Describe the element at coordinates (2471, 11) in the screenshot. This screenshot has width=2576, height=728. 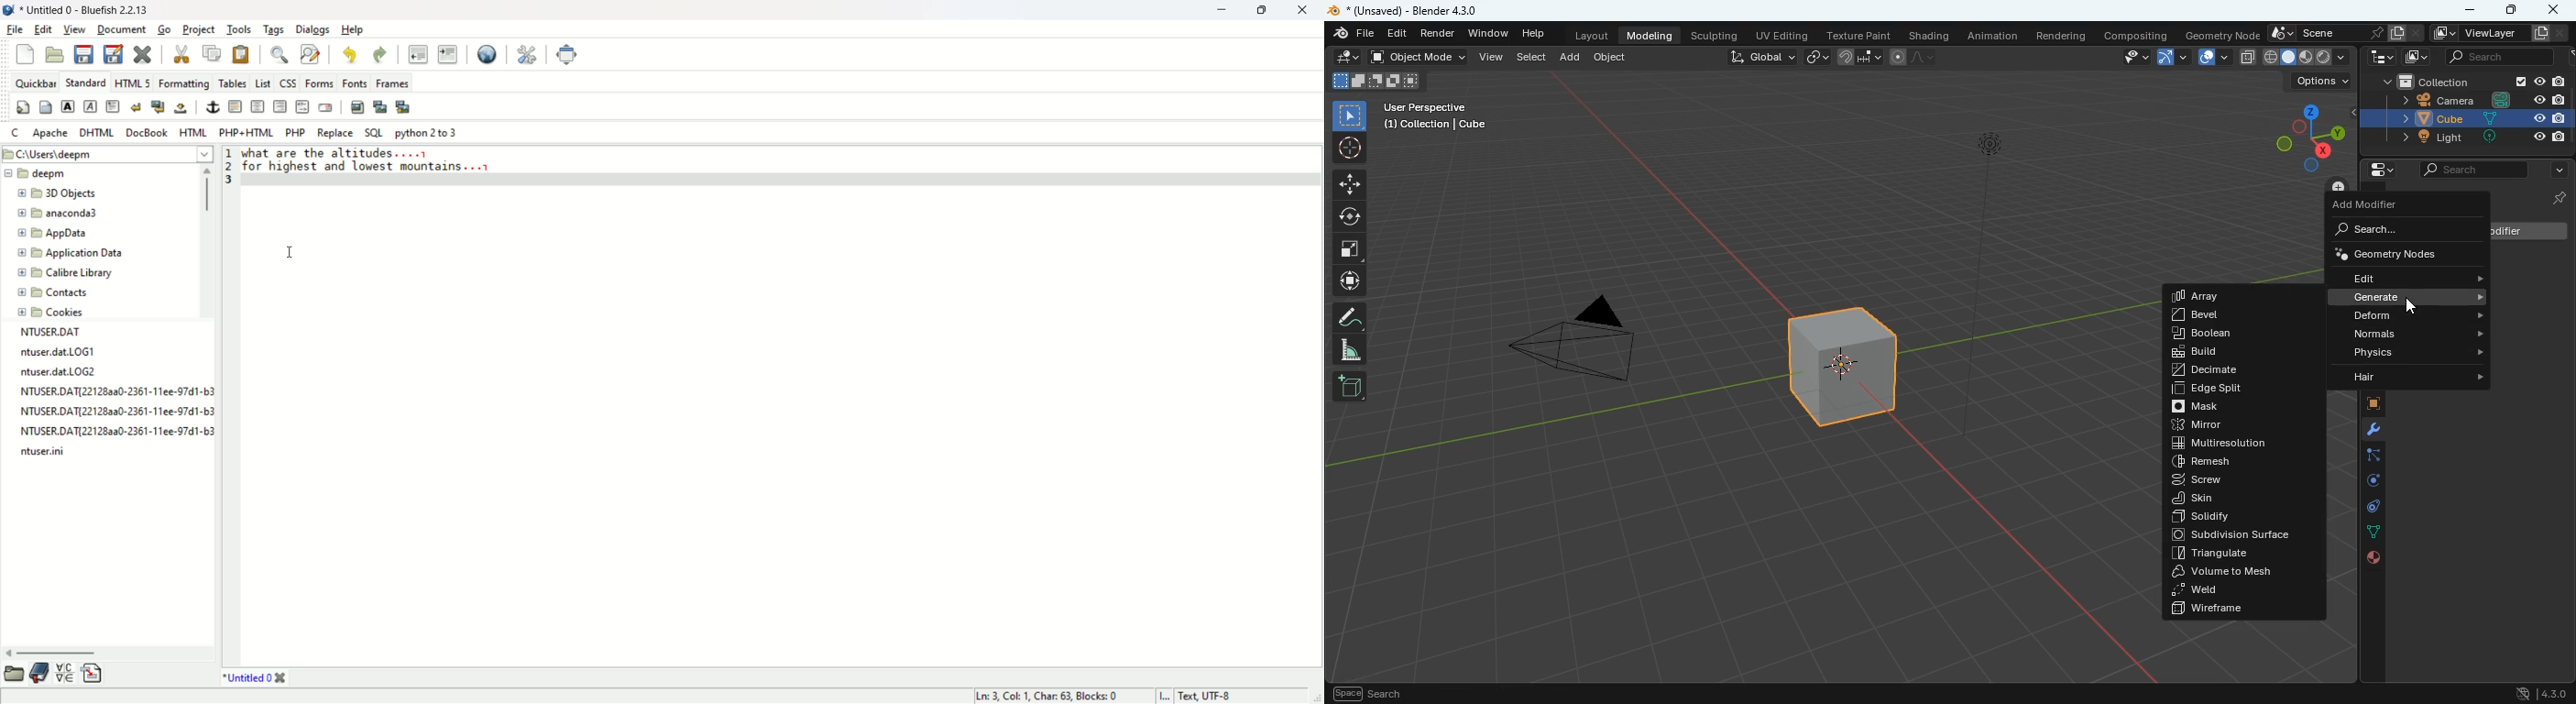
I see `minimize` at that location.